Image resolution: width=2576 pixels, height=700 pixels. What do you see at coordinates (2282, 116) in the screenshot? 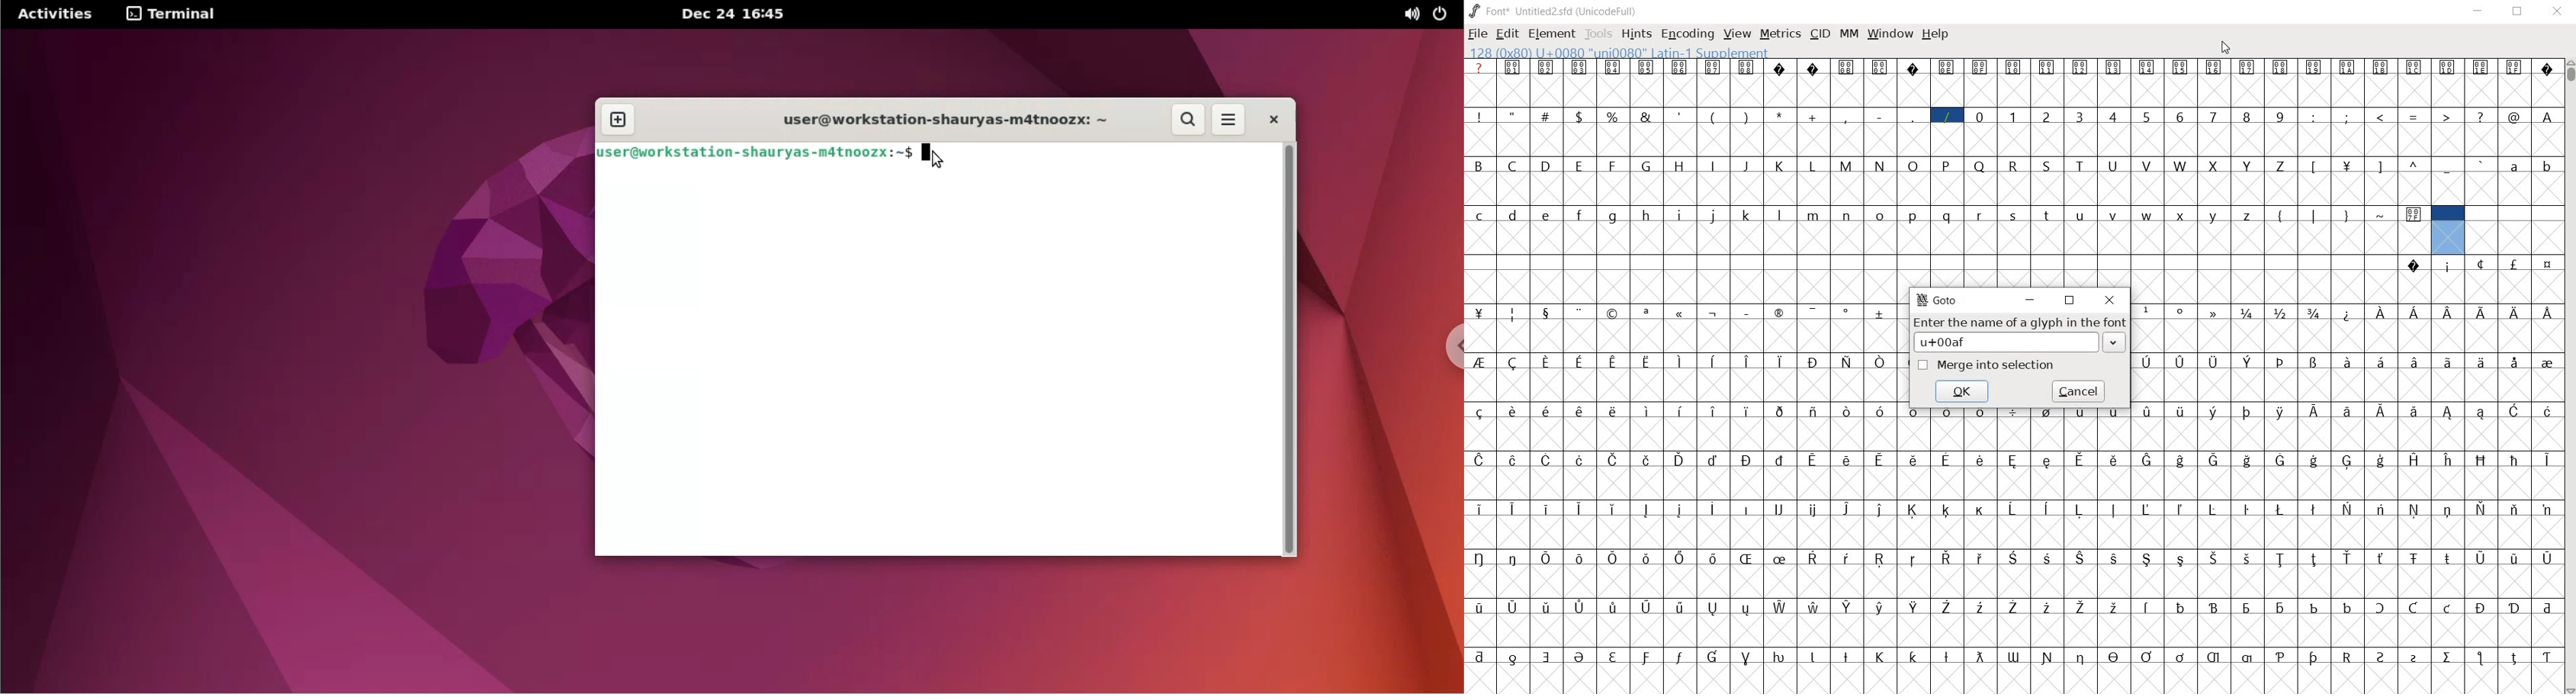
I see `9` at bounding box center [2282, 116].